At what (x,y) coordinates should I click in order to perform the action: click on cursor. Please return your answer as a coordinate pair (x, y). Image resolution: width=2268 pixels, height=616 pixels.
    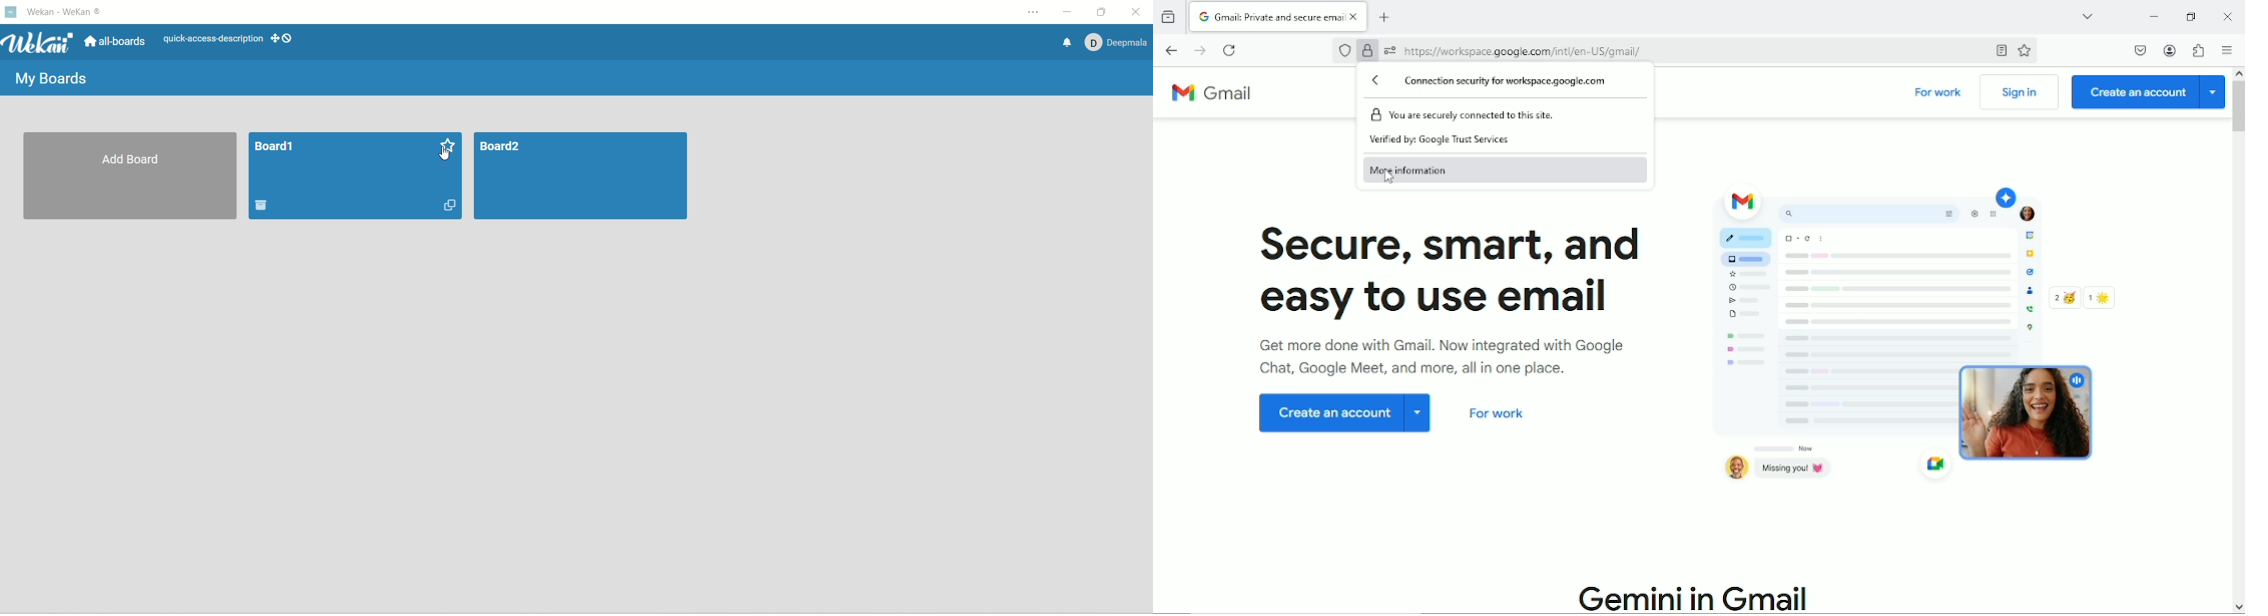
    Looking at the image, I should click on (1389, 176).